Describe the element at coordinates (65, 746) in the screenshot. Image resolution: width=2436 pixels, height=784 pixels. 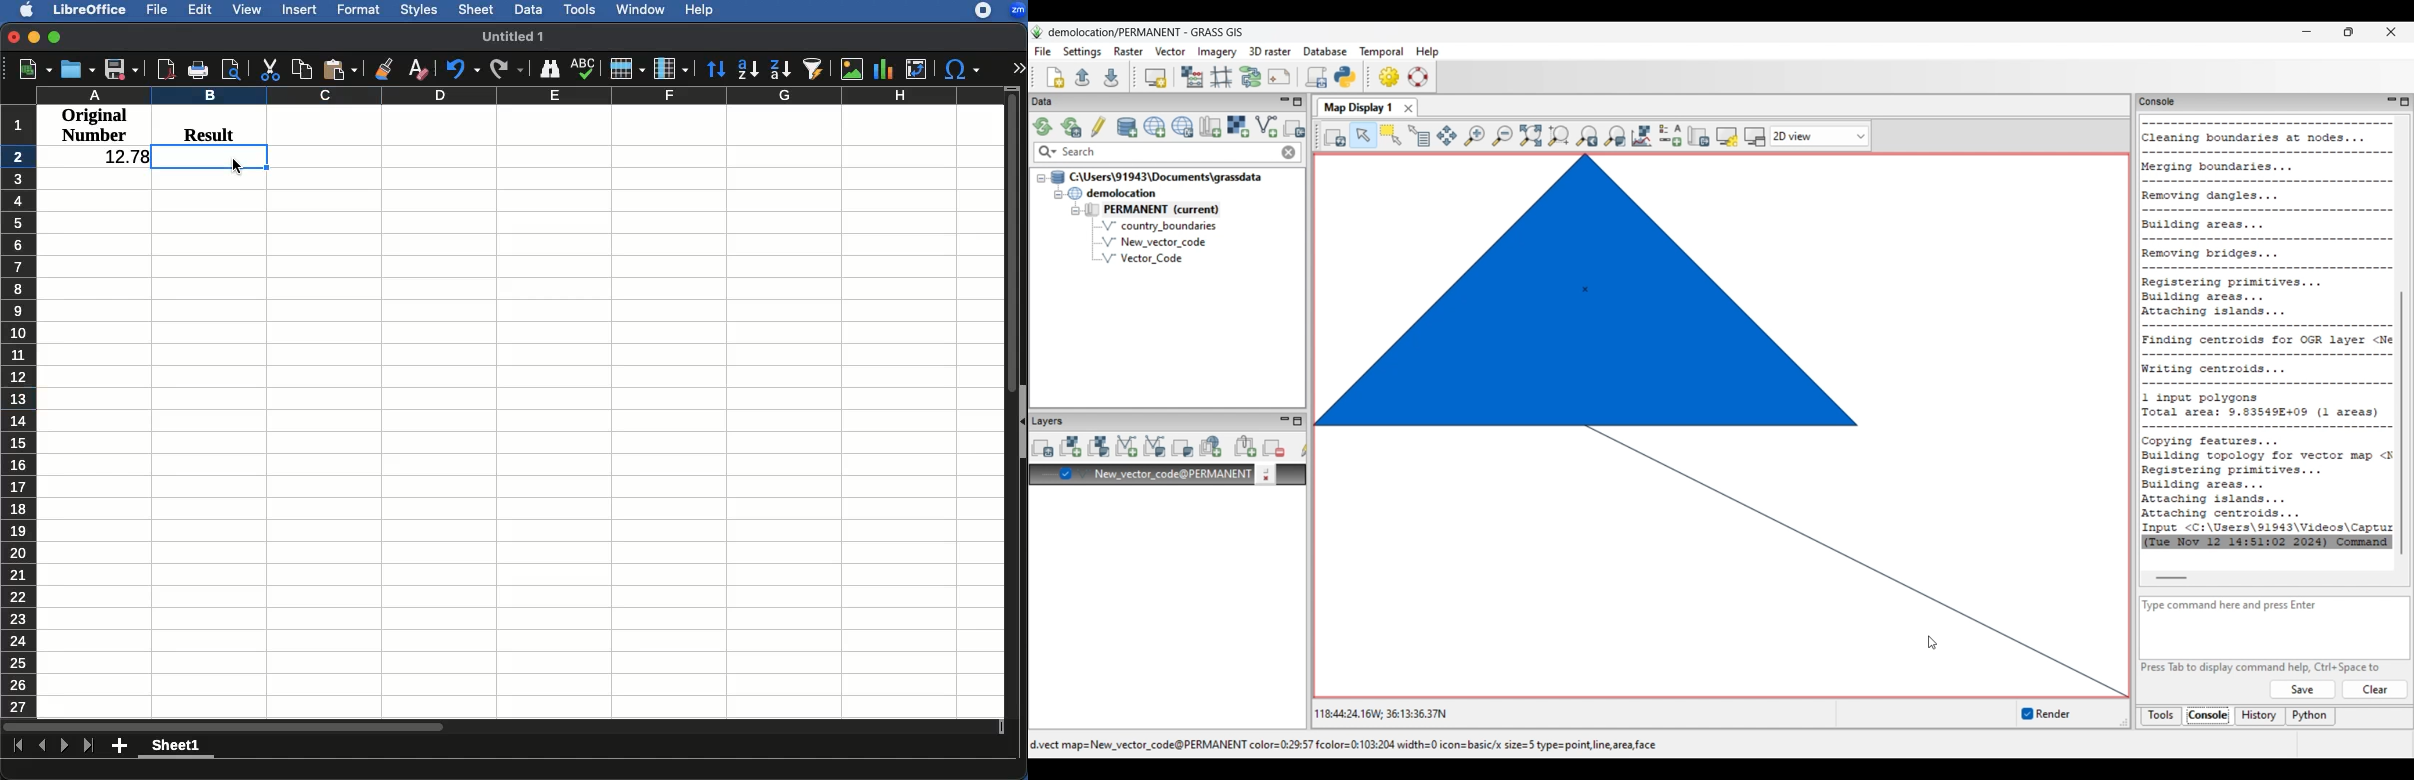
I see `Next page` at that location.